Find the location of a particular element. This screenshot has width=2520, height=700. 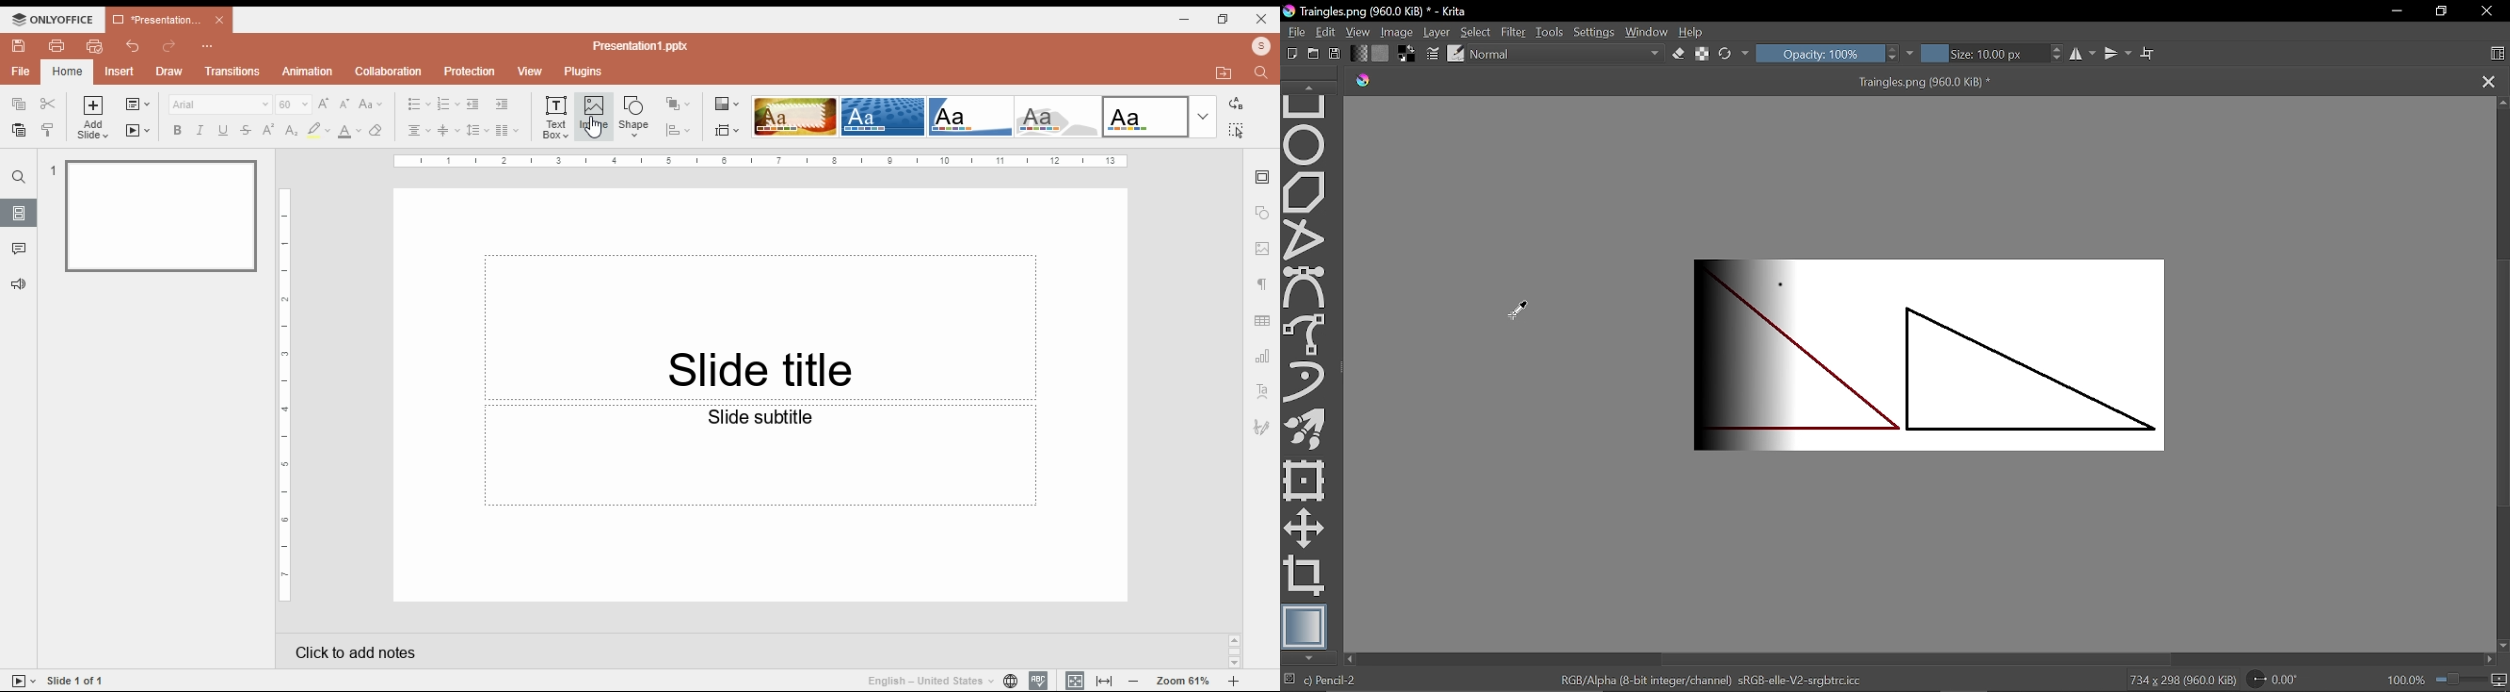

No selection  is located at coordinates (1288, 680).